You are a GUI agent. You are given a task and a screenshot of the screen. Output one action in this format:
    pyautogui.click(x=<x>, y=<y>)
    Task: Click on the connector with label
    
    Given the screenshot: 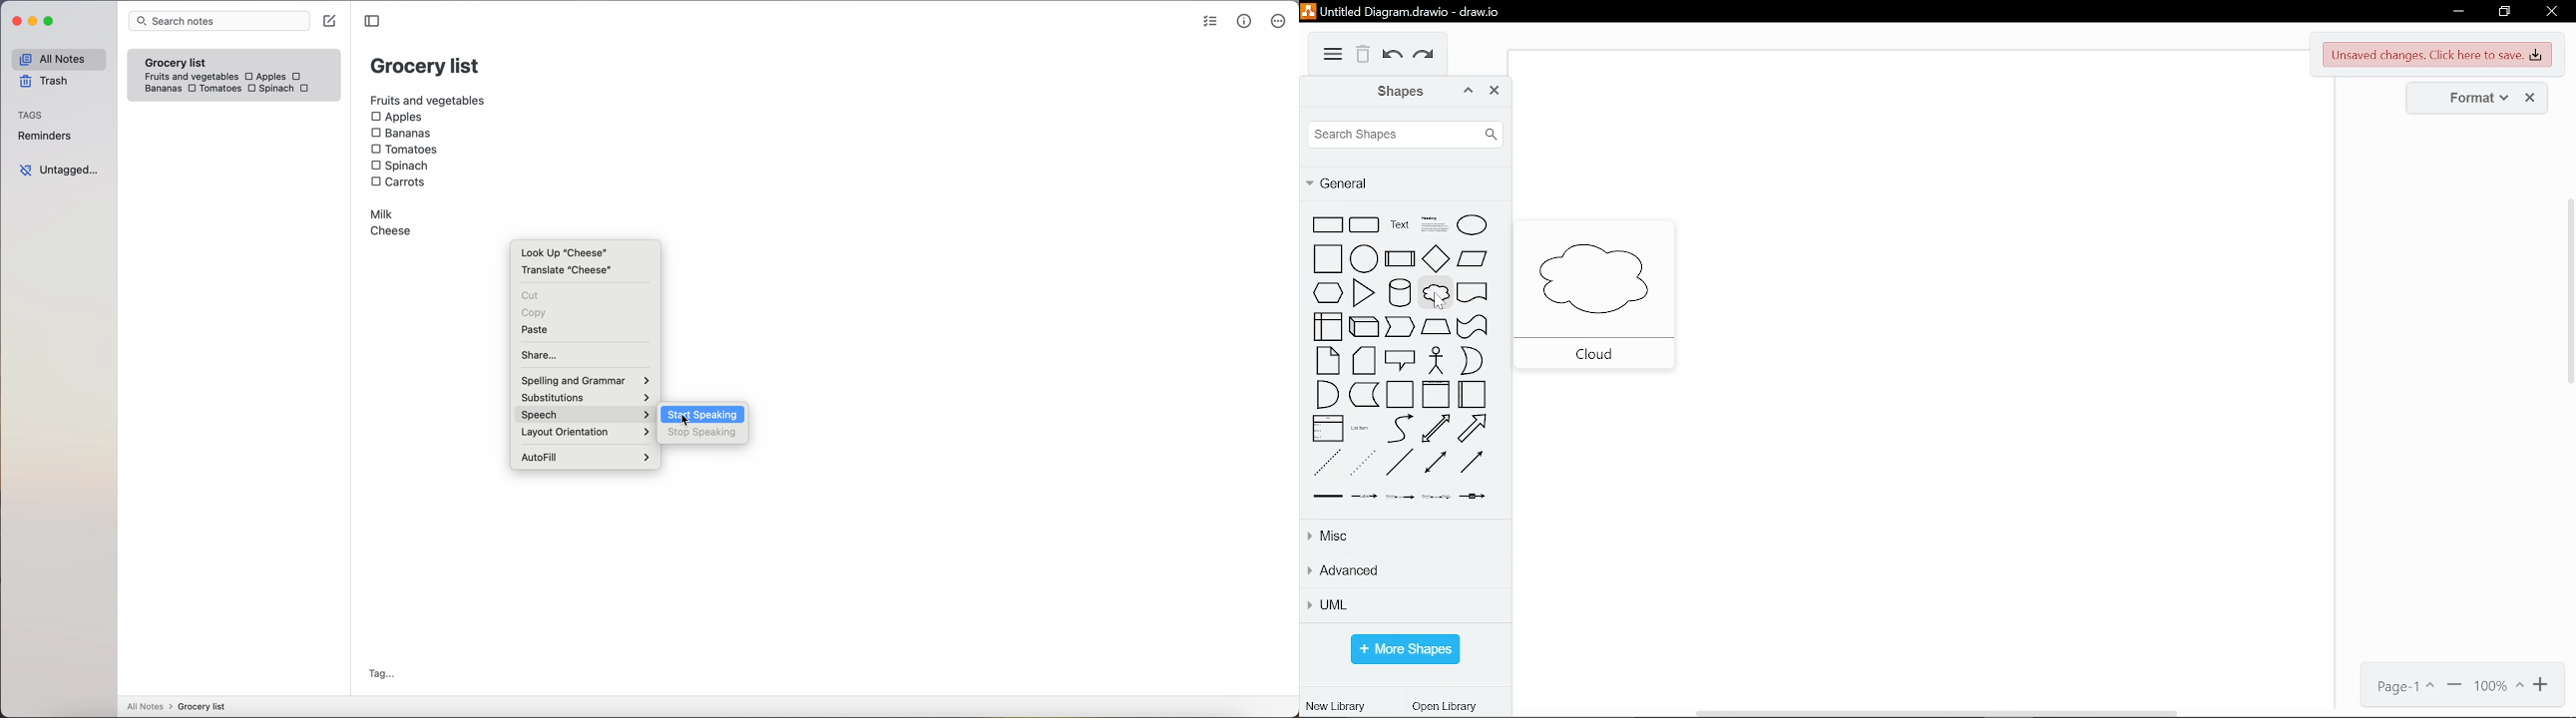 What is the action you would take?
    pyautogui.click(x=1365, y=496)
    